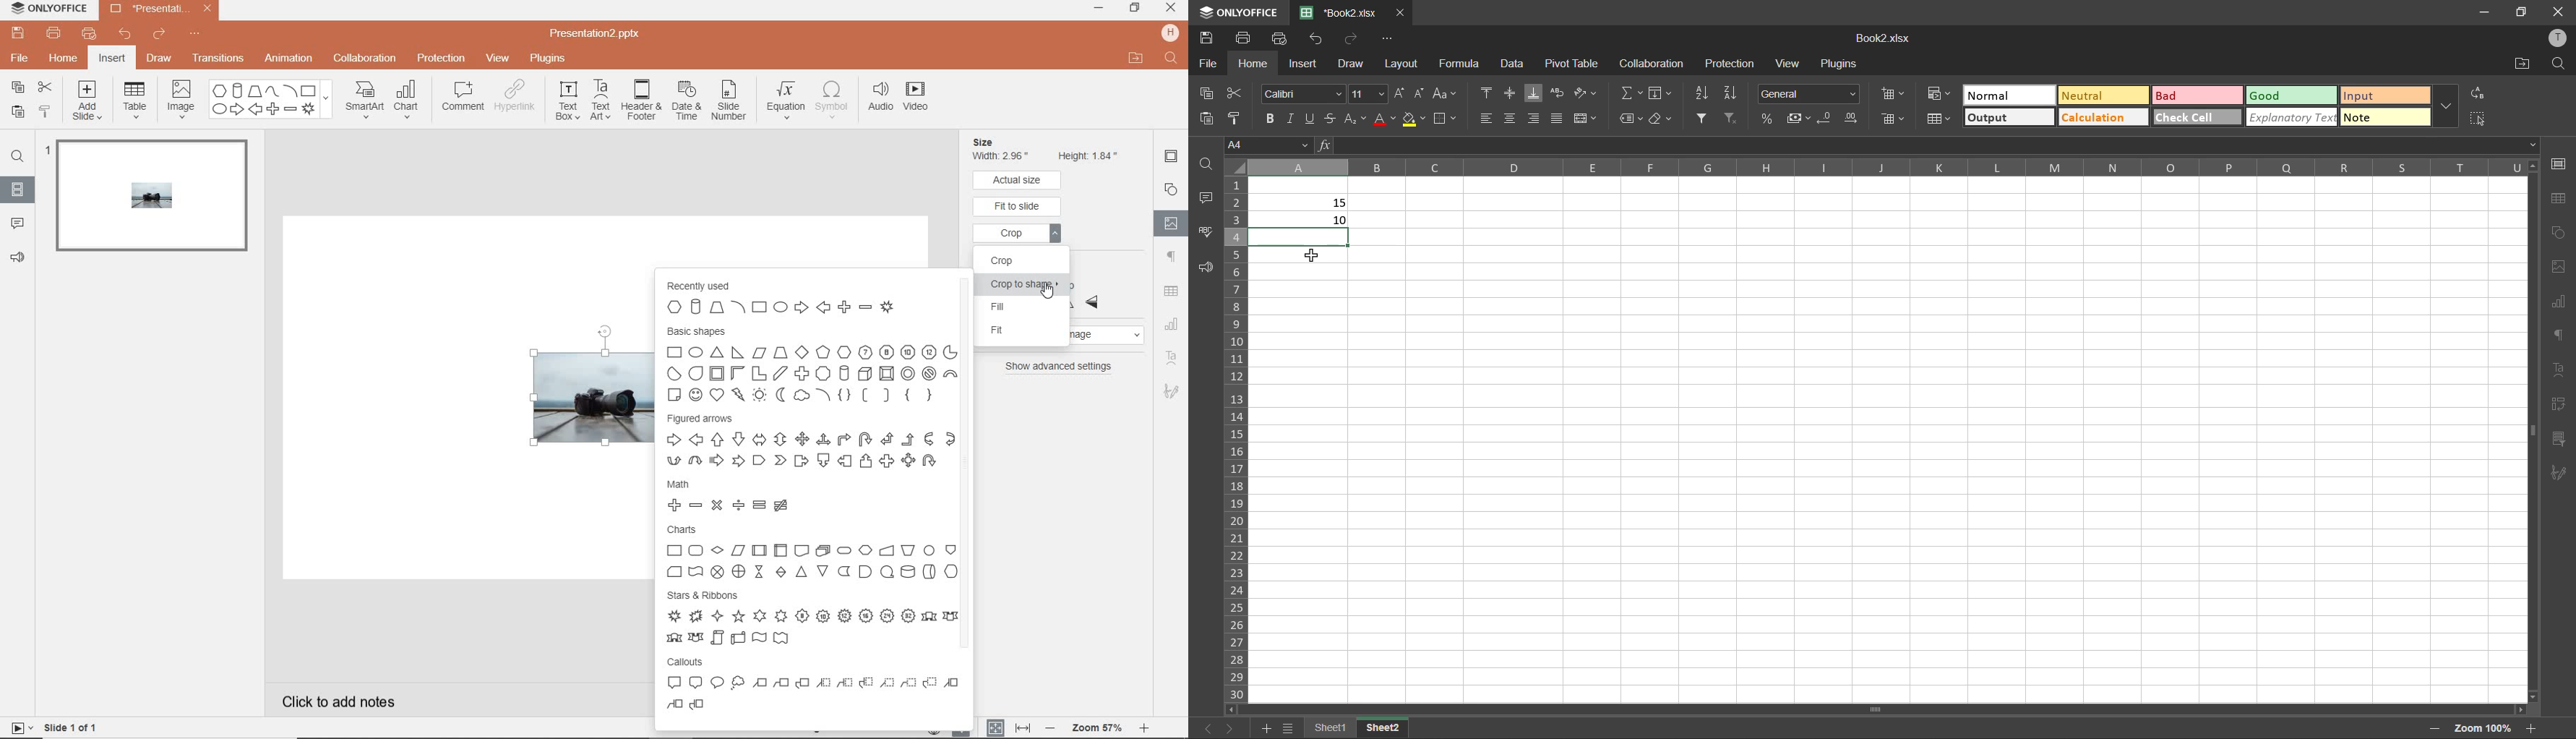 This screenshot has width=2576, height=756. What do you see at coordinates (2532, 428) in the screenshot?
I see `scrollbar` at bounding box center [2532, 428].